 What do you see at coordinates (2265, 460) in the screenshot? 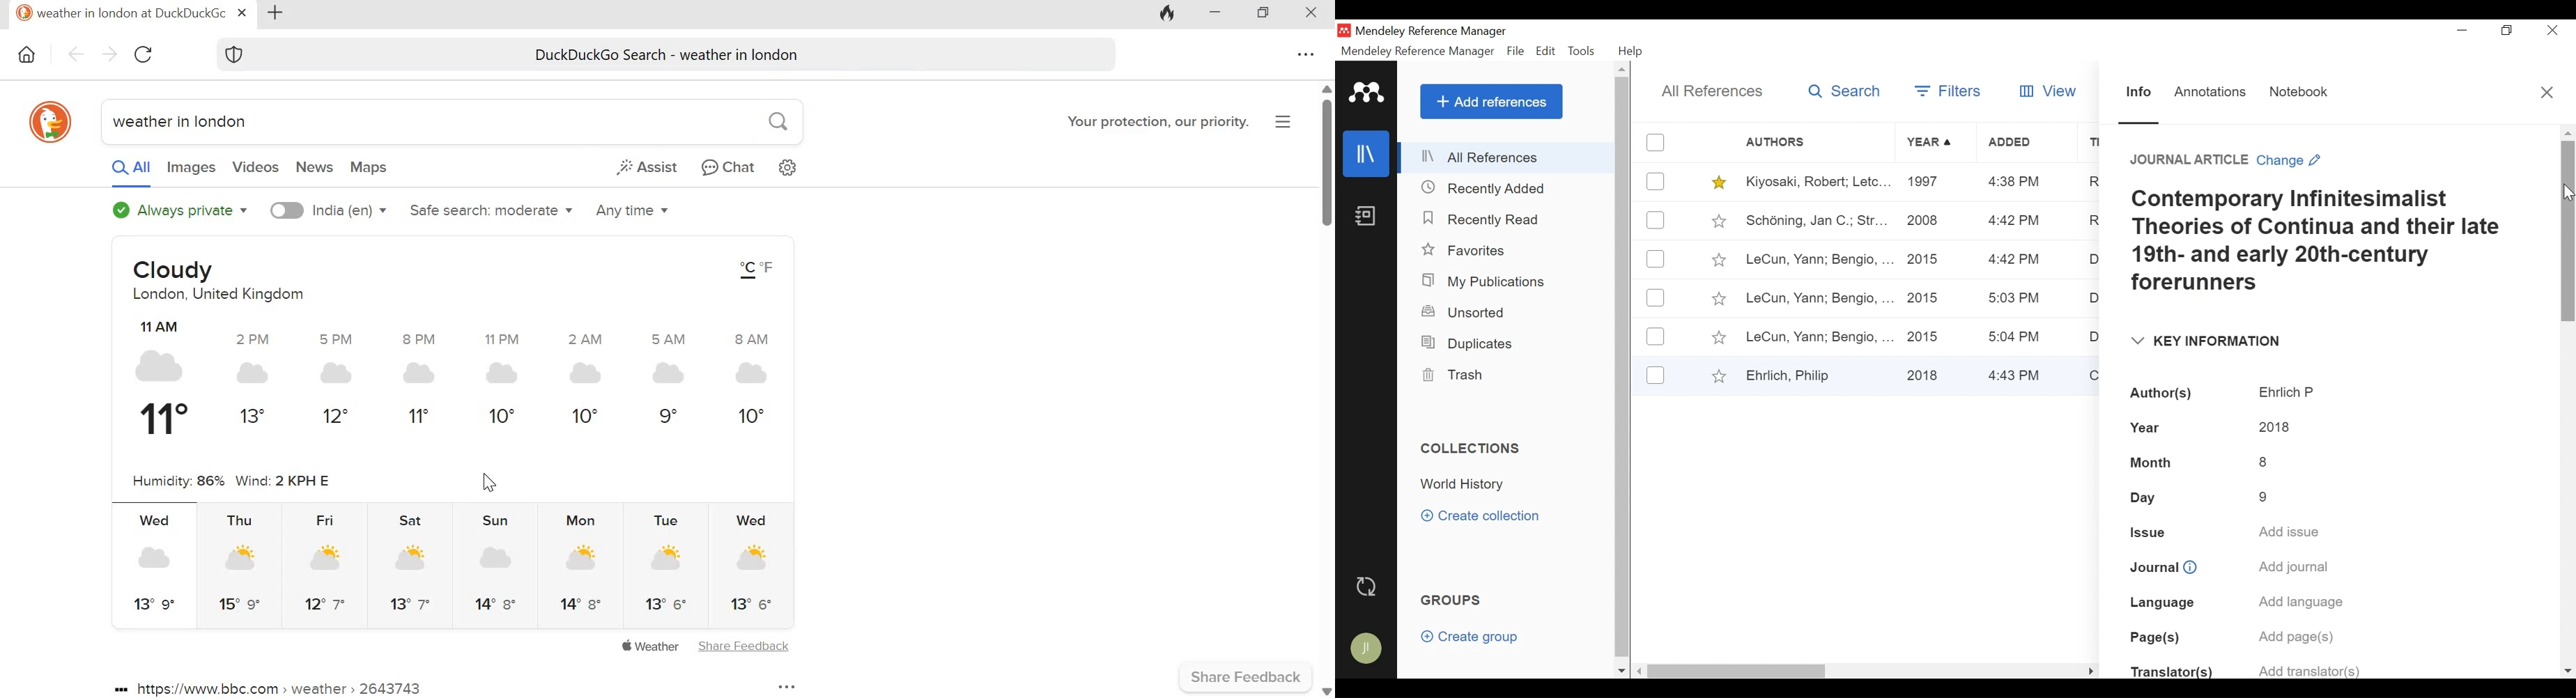
I see `8` at bounding box center [2265, 460].